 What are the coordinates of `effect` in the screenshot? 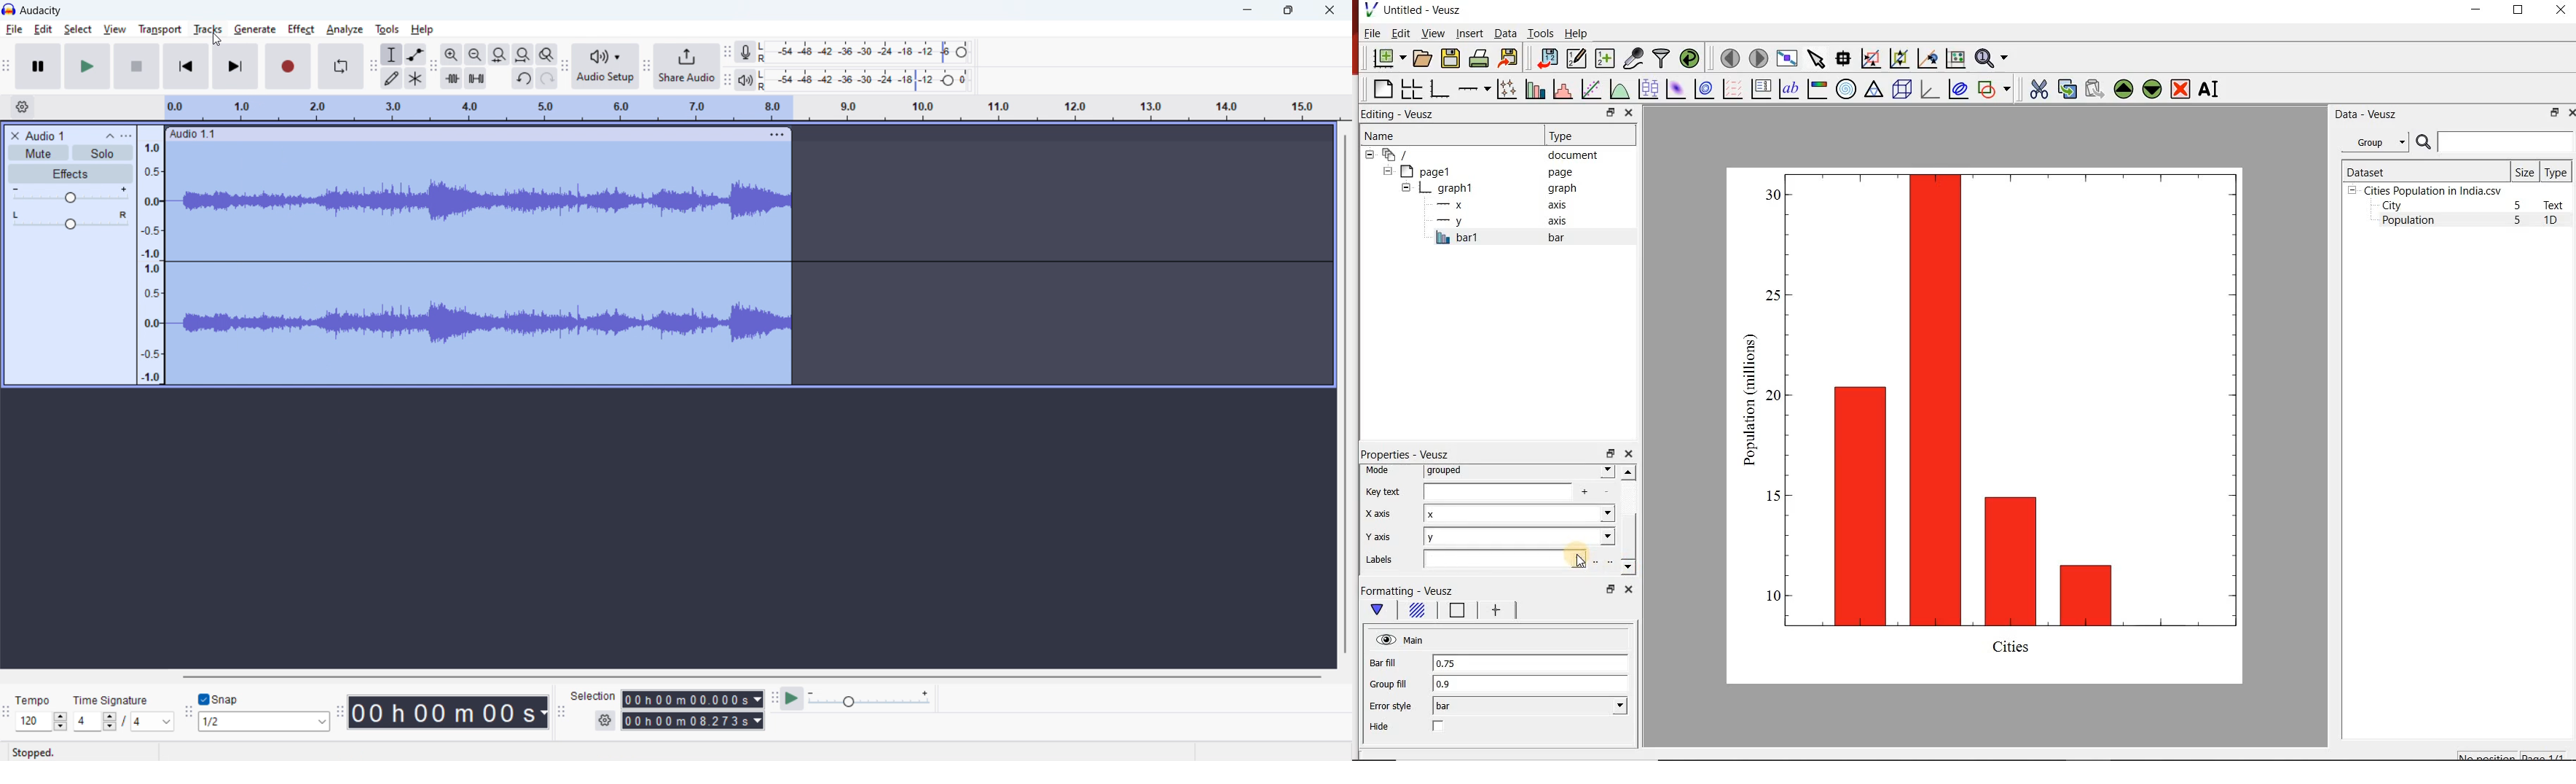 It's located at (301, 30).